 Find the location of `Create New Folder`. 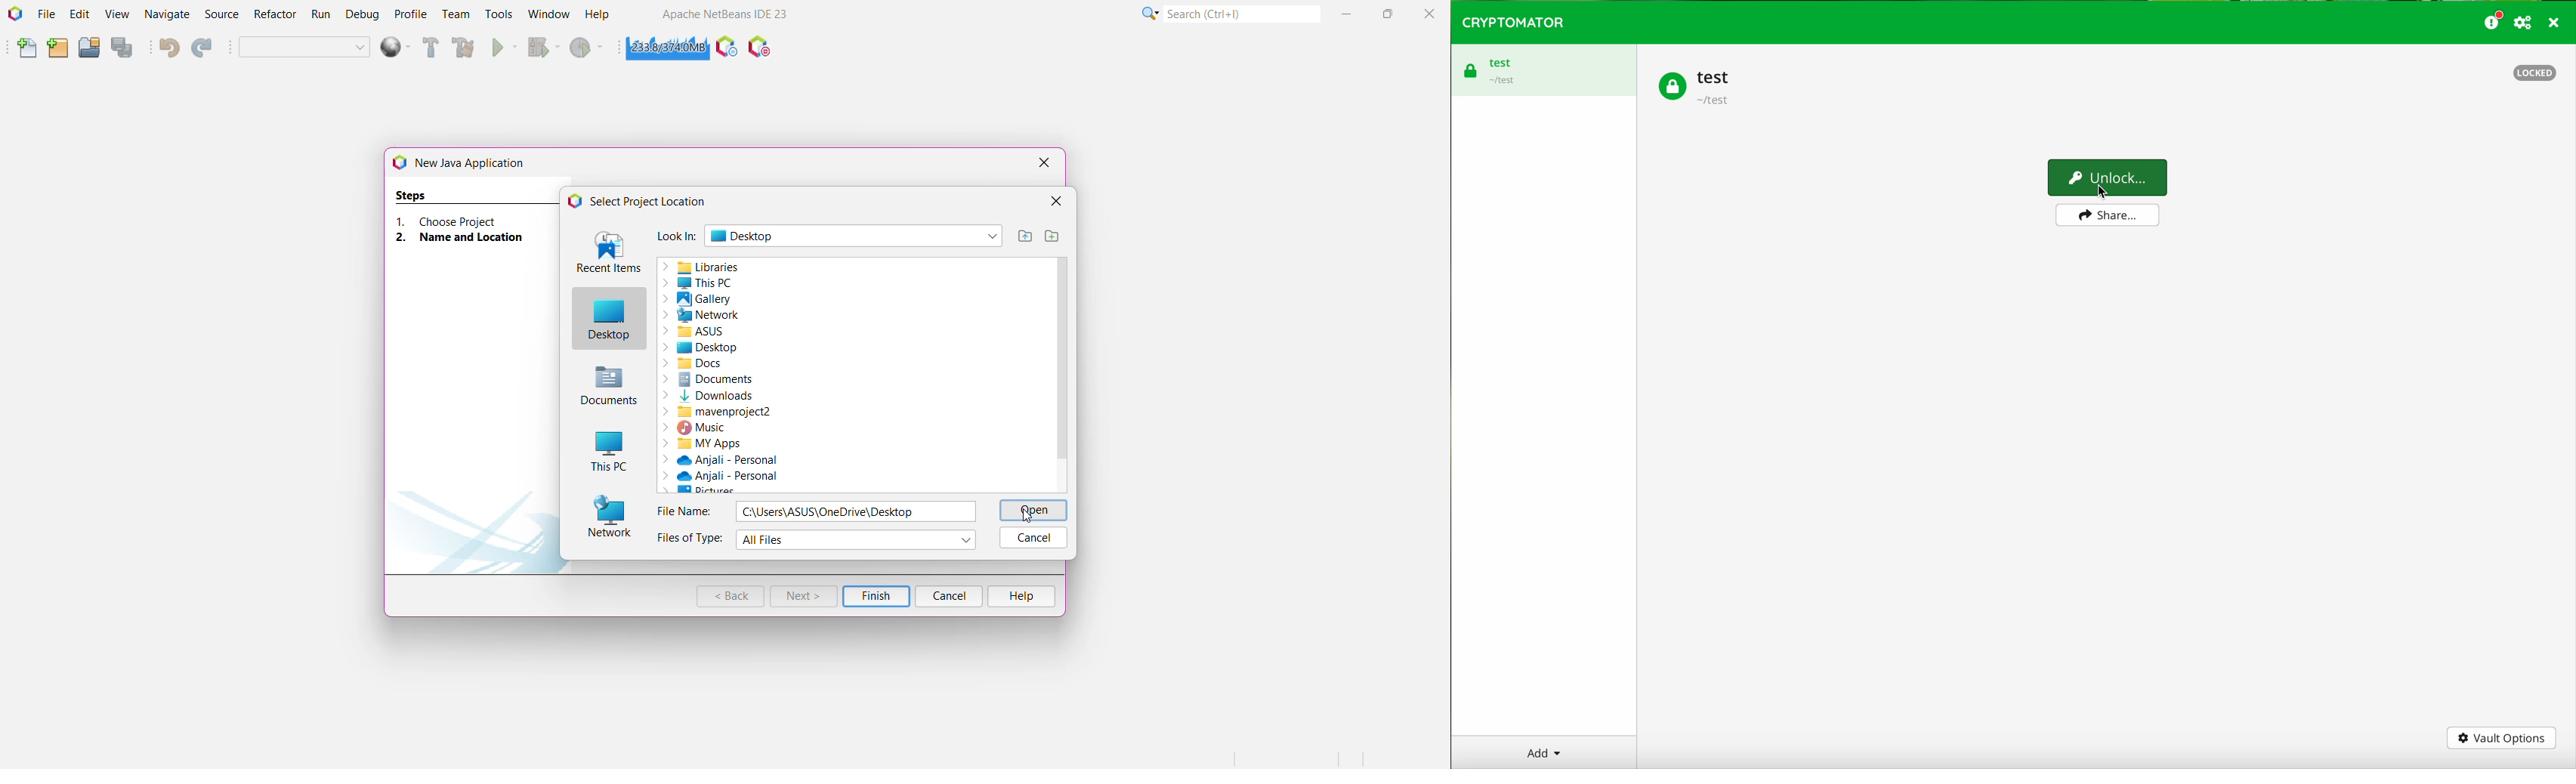

Create New Folder is located at coordinates (1052, 236).